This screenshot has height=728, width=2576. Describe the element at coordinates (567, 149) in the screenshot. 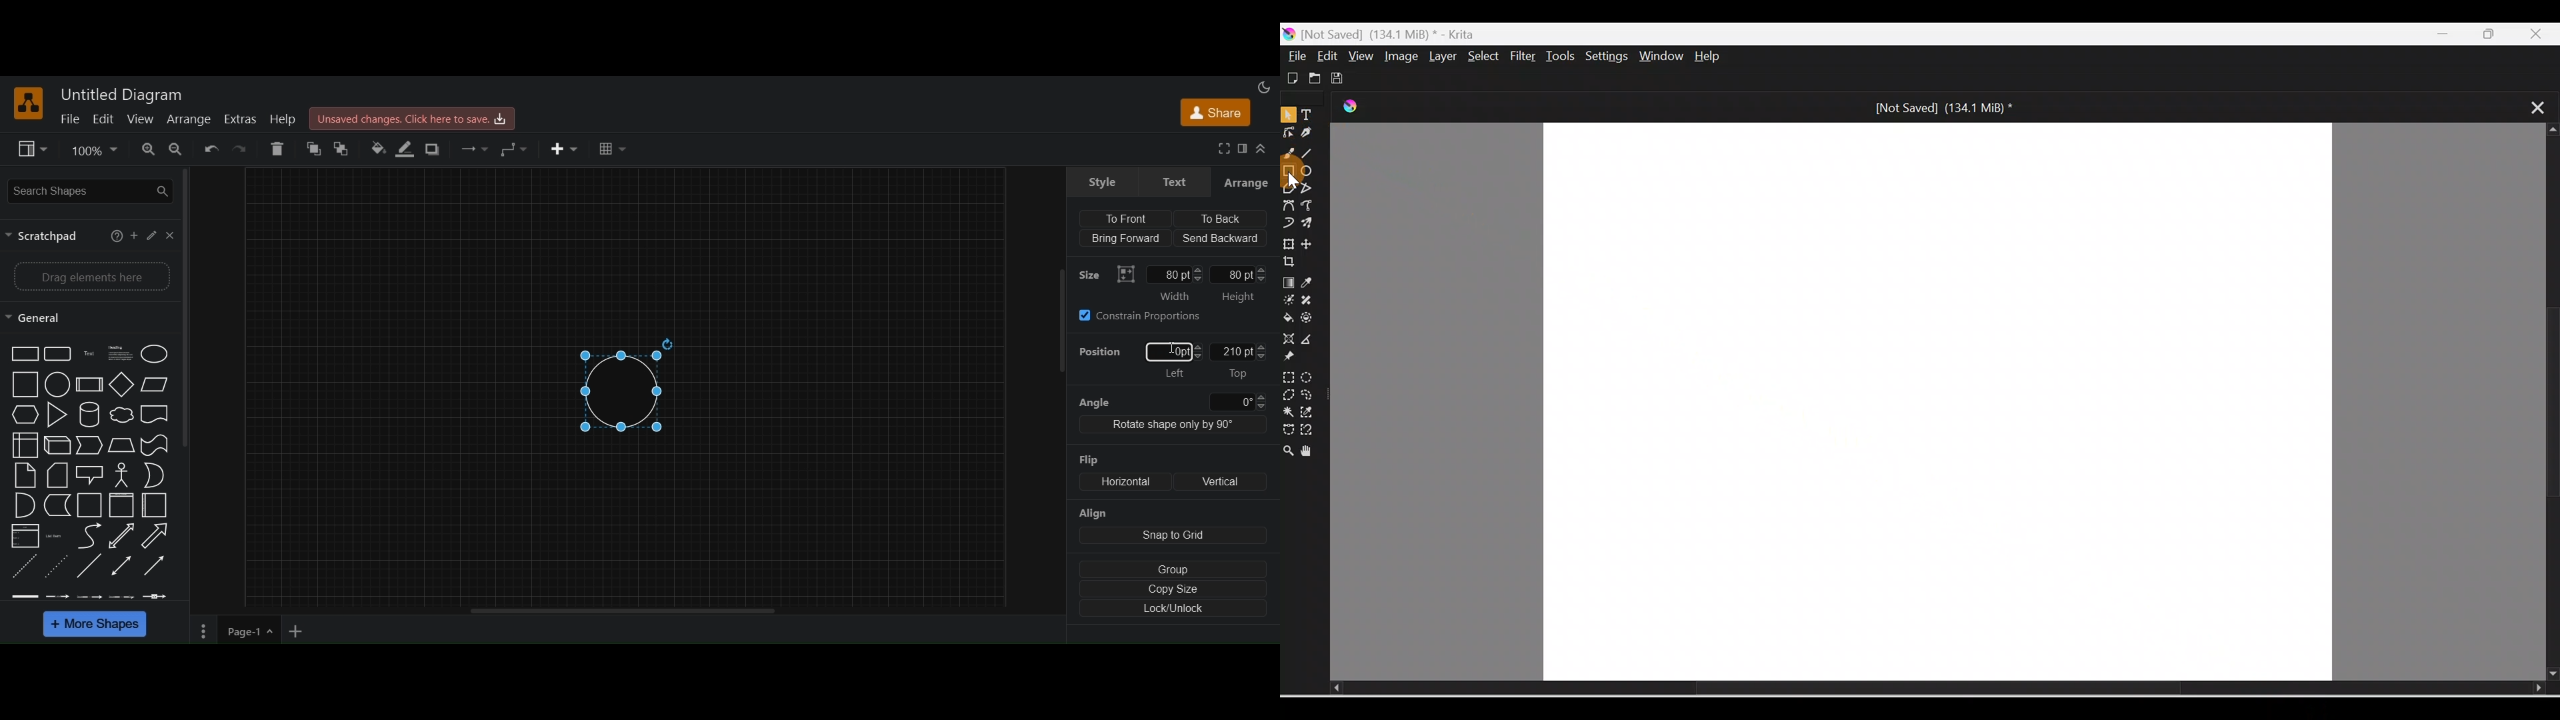

I see `insert` at that location.